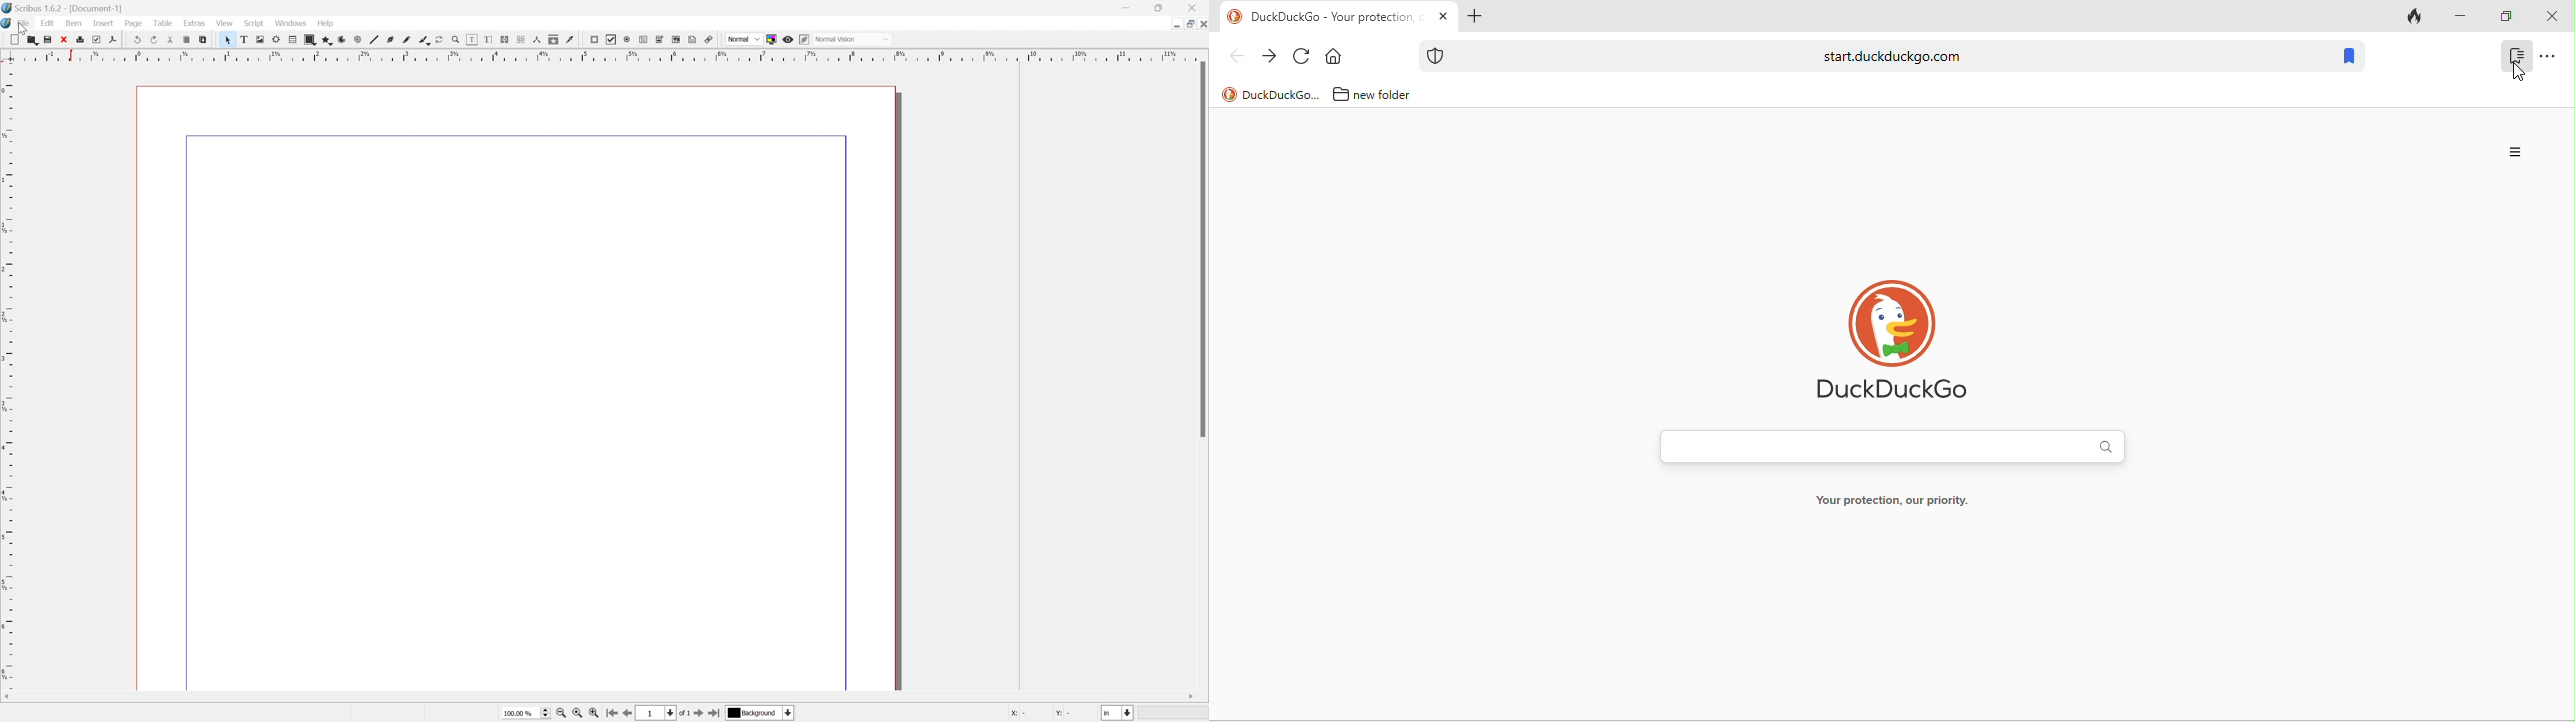 The image size is (2576, 728). I want to click on close tab, so click(1443, 17).